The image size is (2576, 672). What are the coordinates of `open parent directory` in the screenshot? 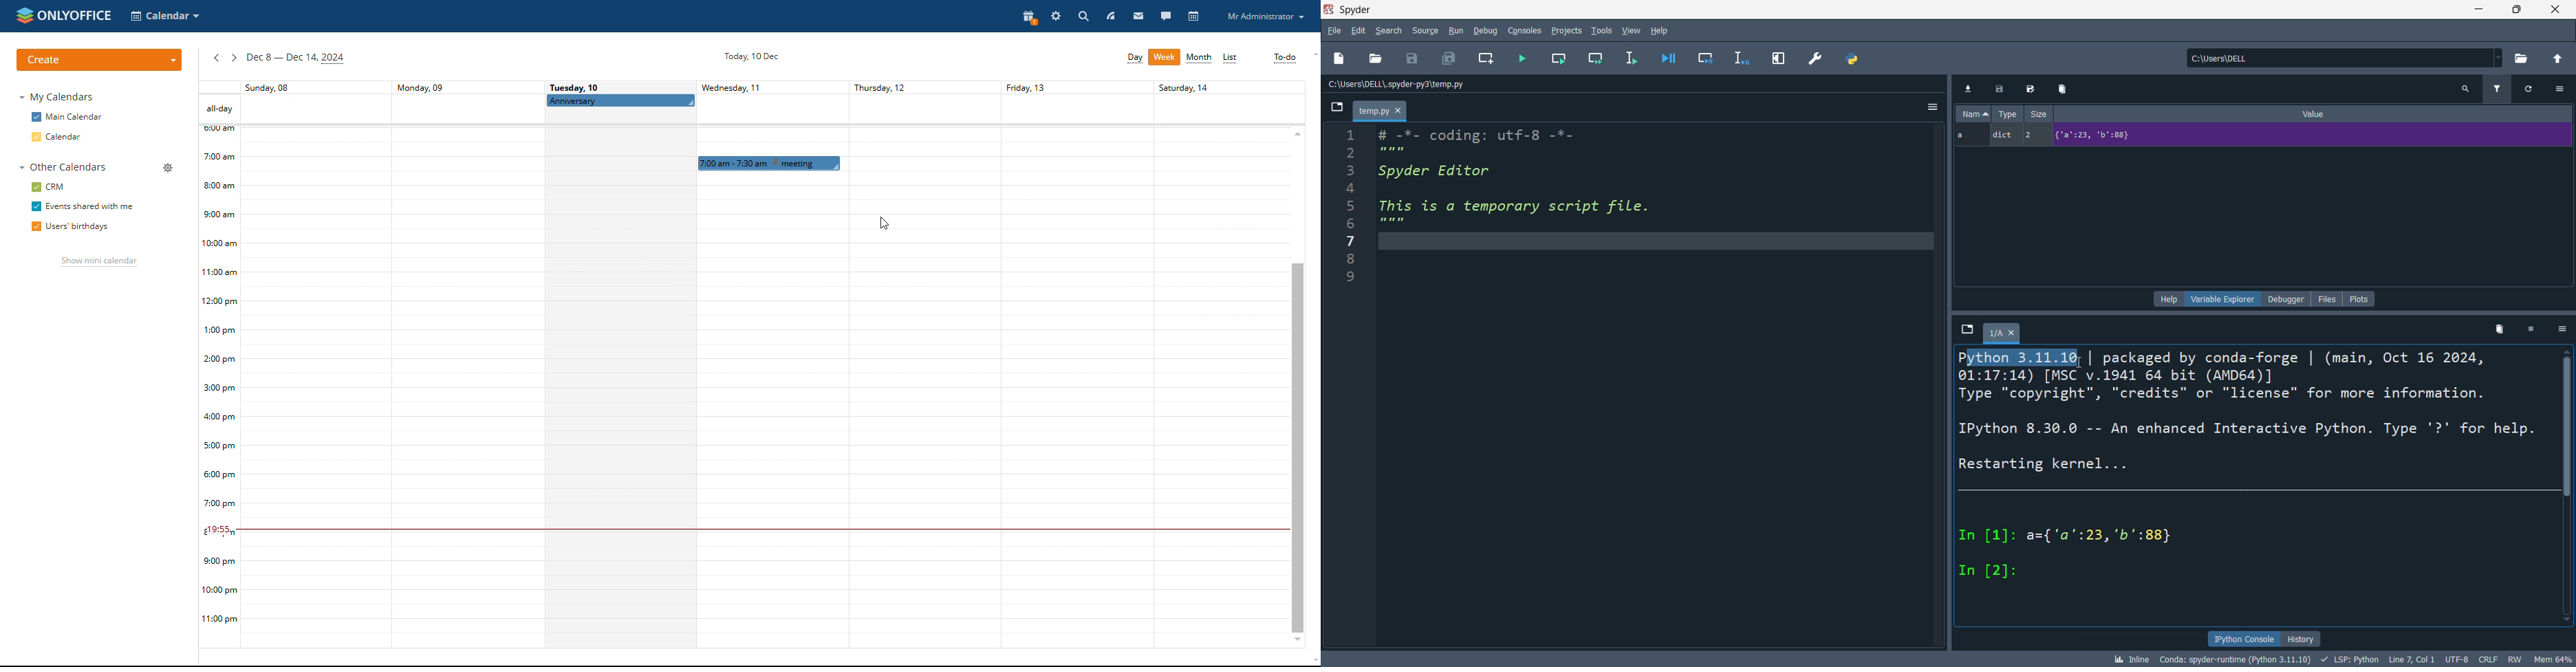 It's located at (2560, 60).